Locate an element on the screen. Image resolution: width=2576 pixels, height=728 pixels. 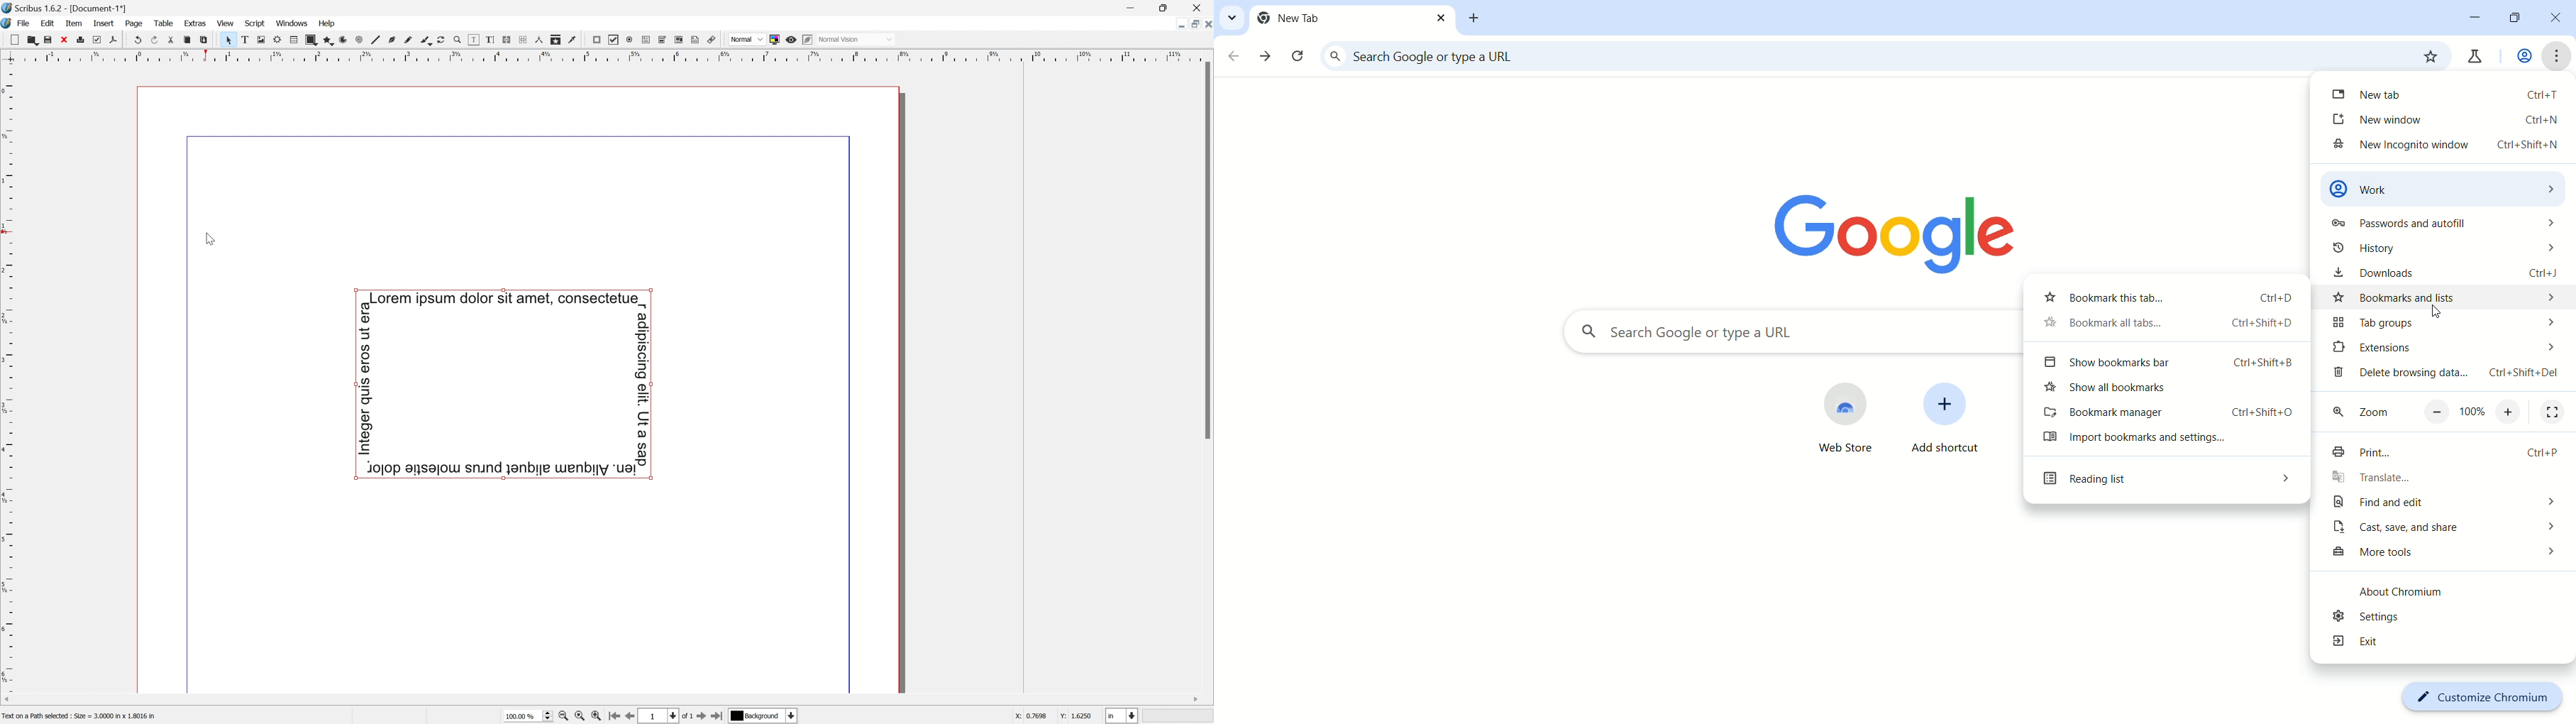
Minimize is located at coordinates (1174, 24).